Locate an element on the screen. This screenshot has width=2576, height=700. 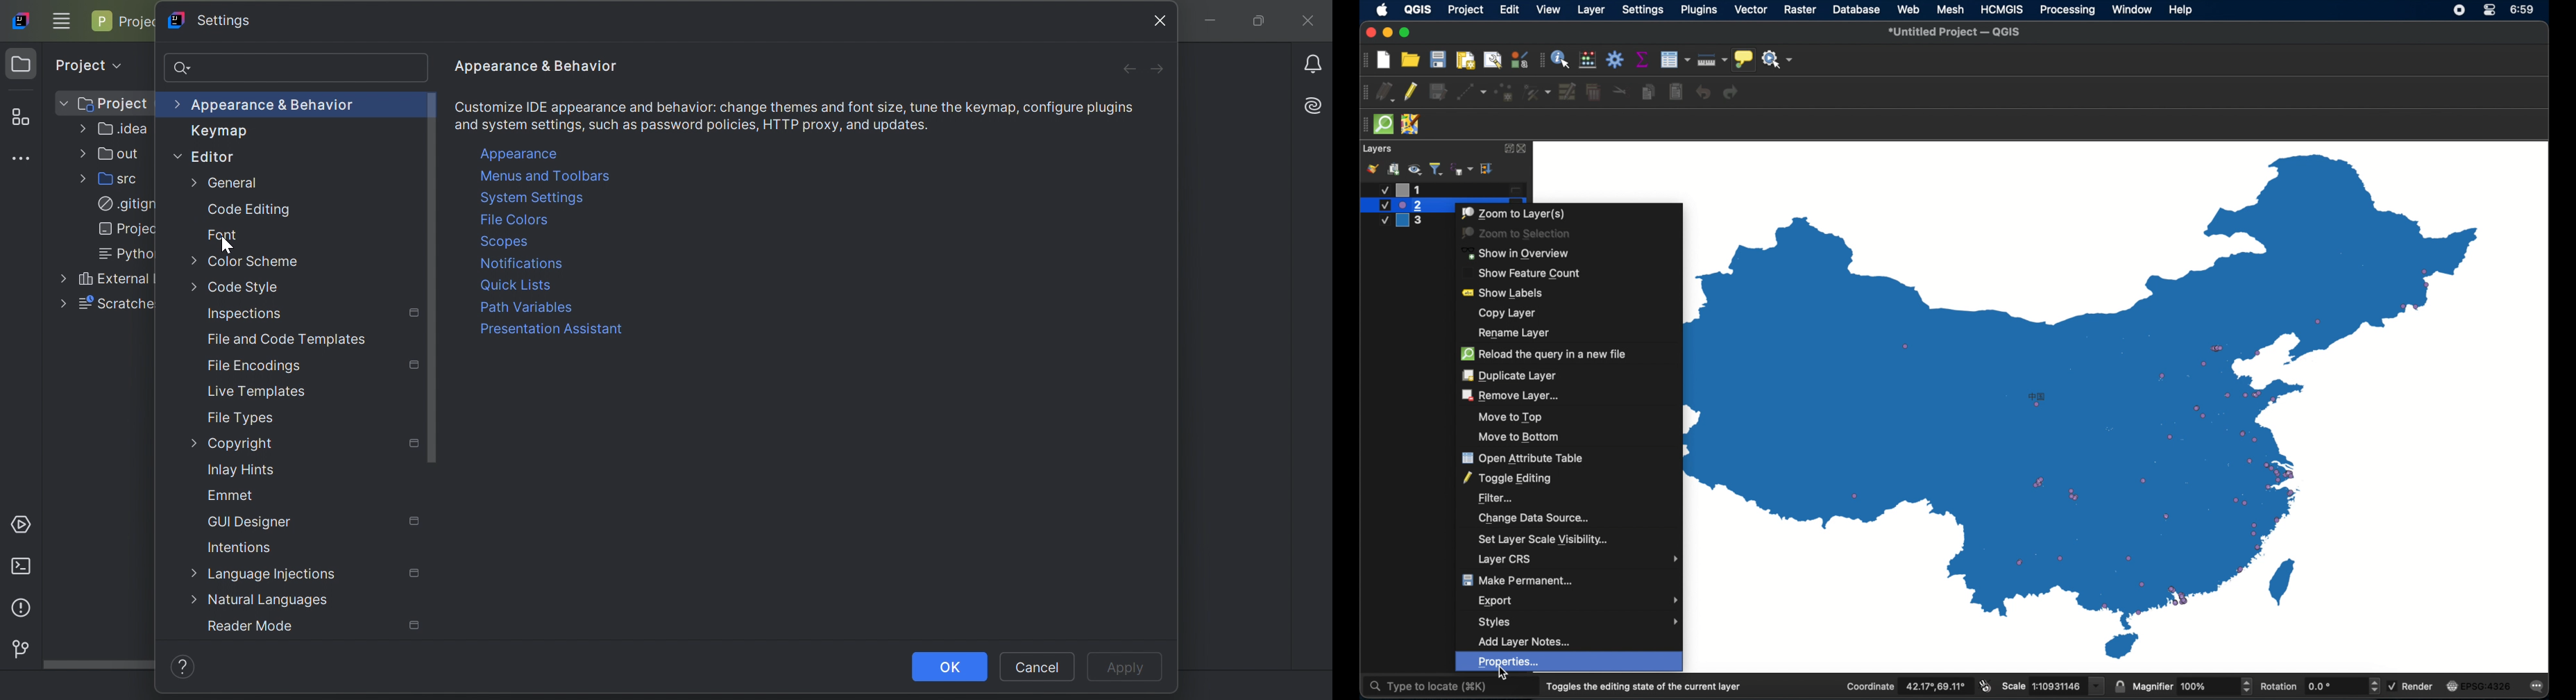
raster is located at coordinates (1800, 10).